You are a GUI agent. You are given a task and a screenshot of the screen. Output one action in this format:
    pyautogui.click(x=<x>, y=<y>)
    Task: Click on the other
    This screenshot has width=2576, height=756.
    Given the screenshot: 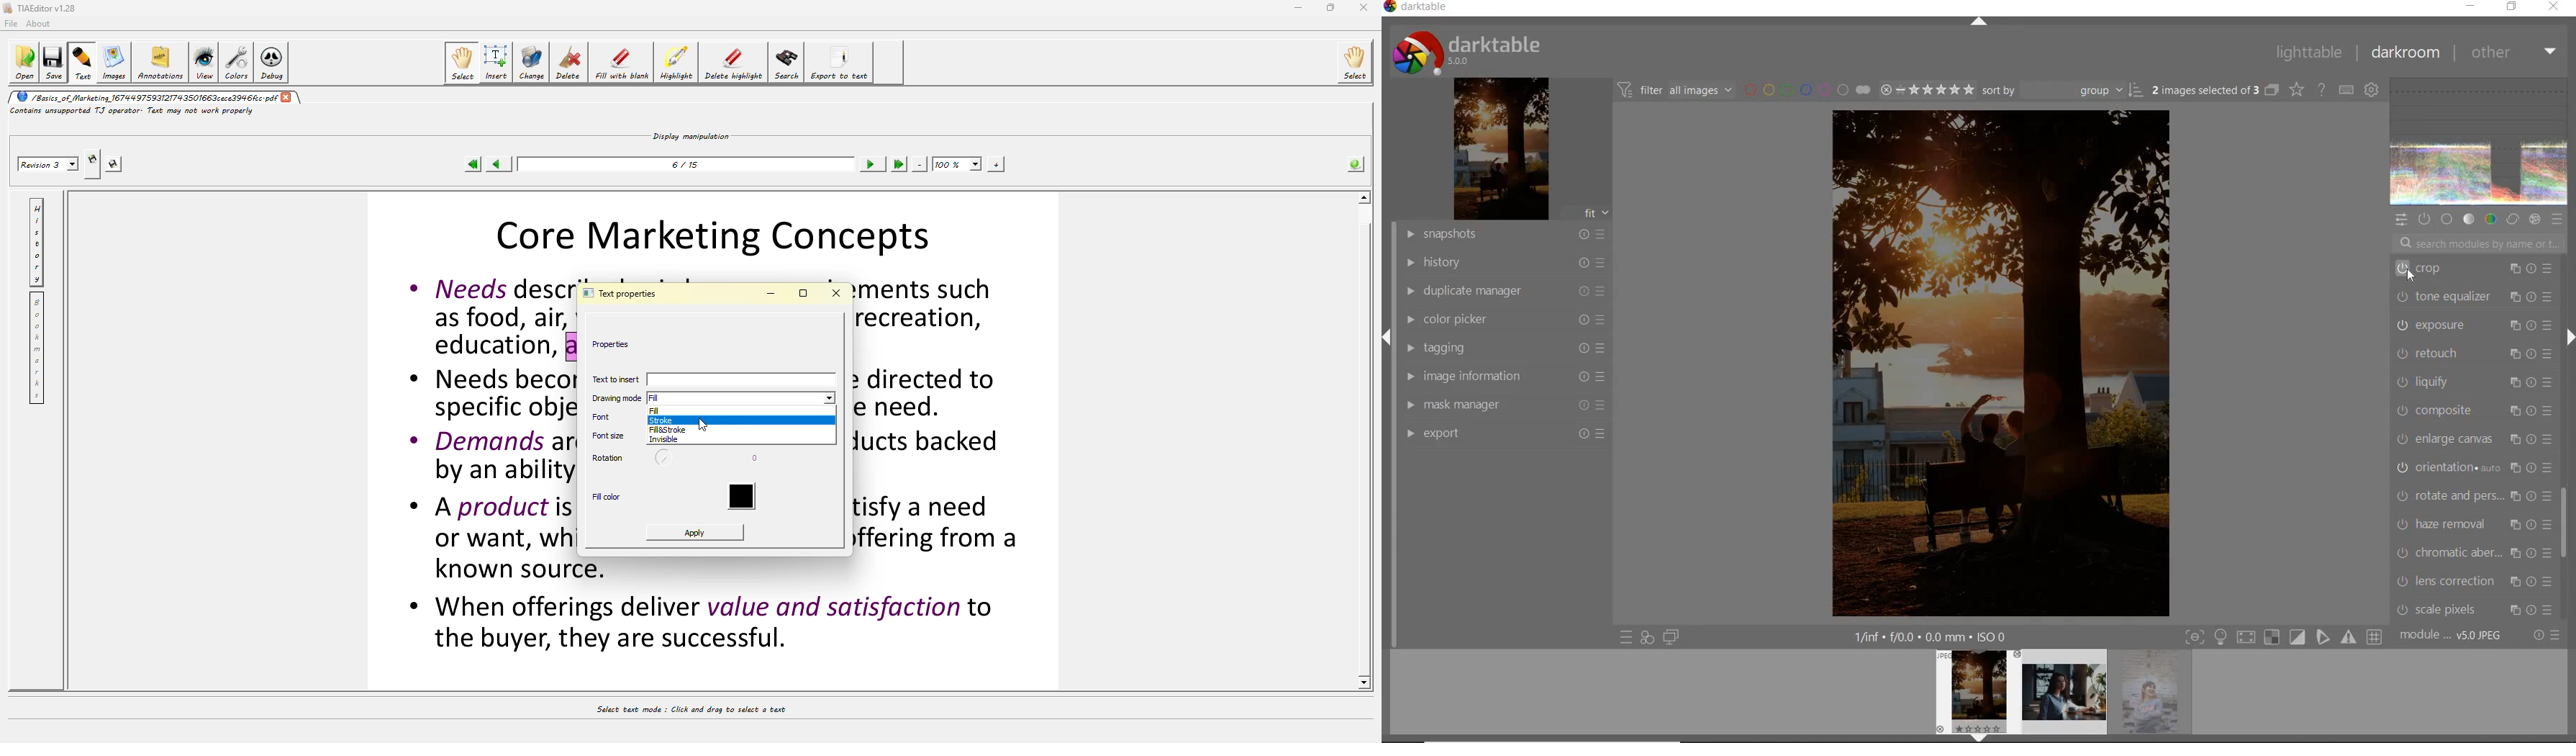 What is the action you would take?
    pyautogui.click(x=2513, y=53)
    